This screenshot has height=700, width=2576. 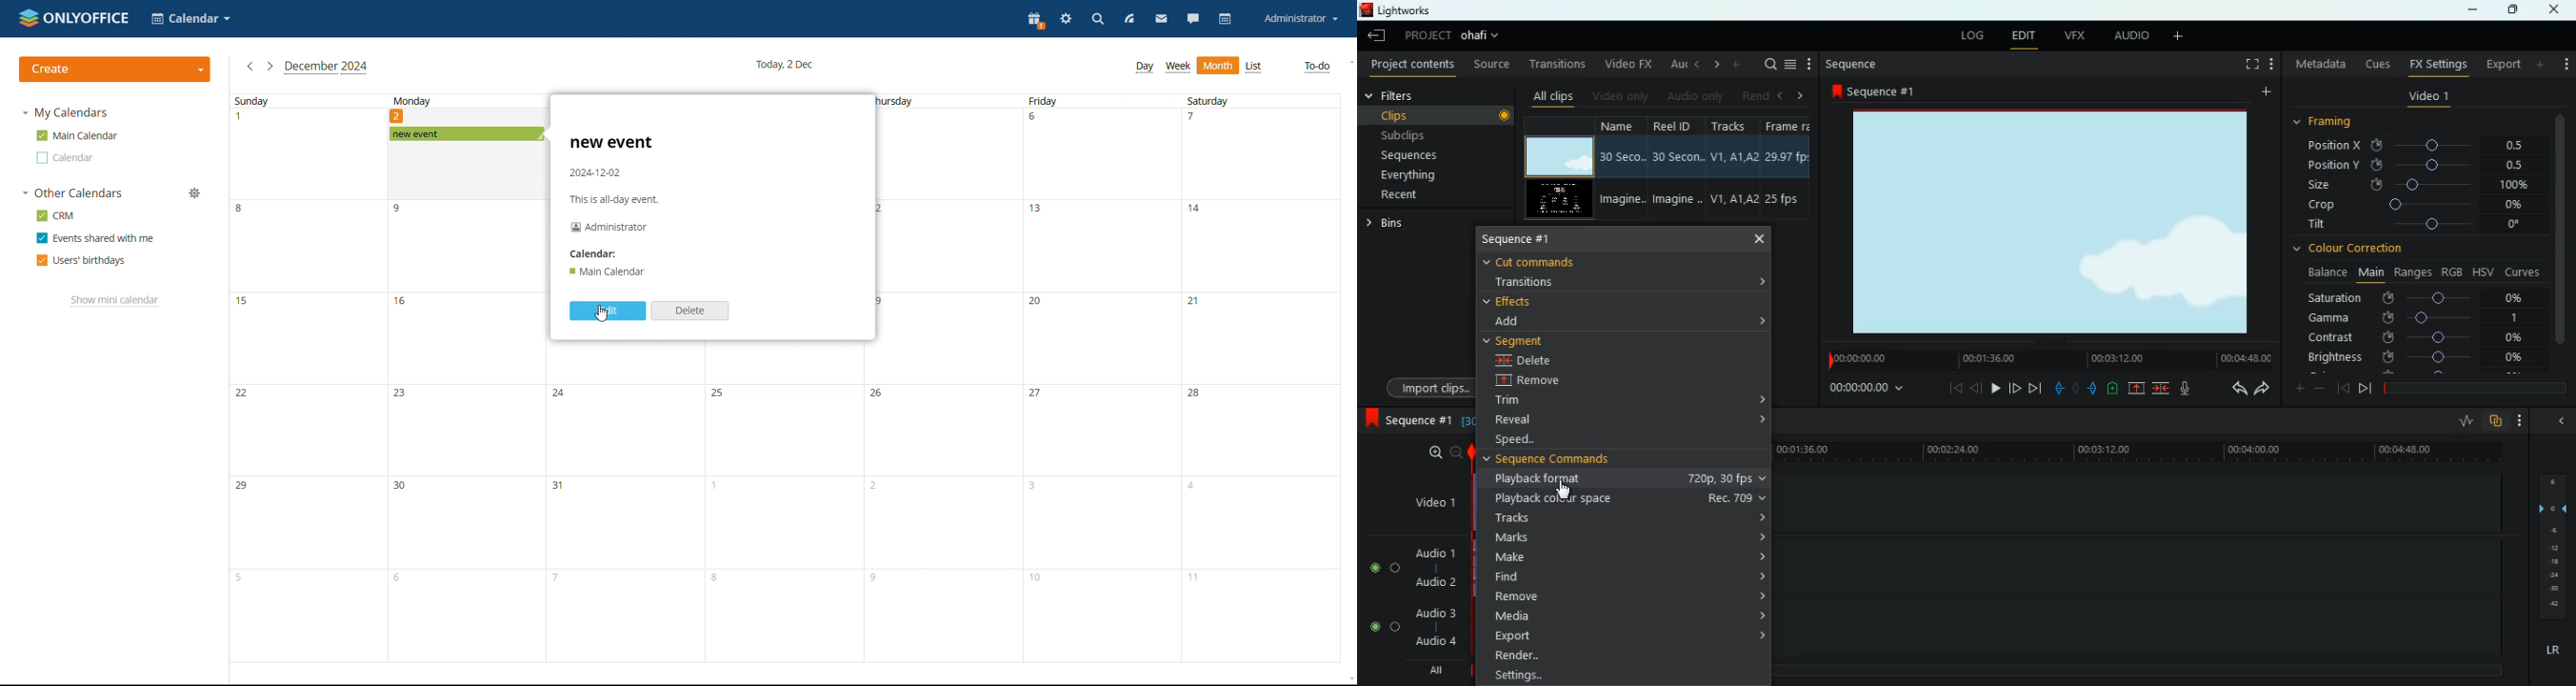 What do you see at coordinates (2549, 549) in the screenshot?
I see `layers` at bounding box center [2549, 549].